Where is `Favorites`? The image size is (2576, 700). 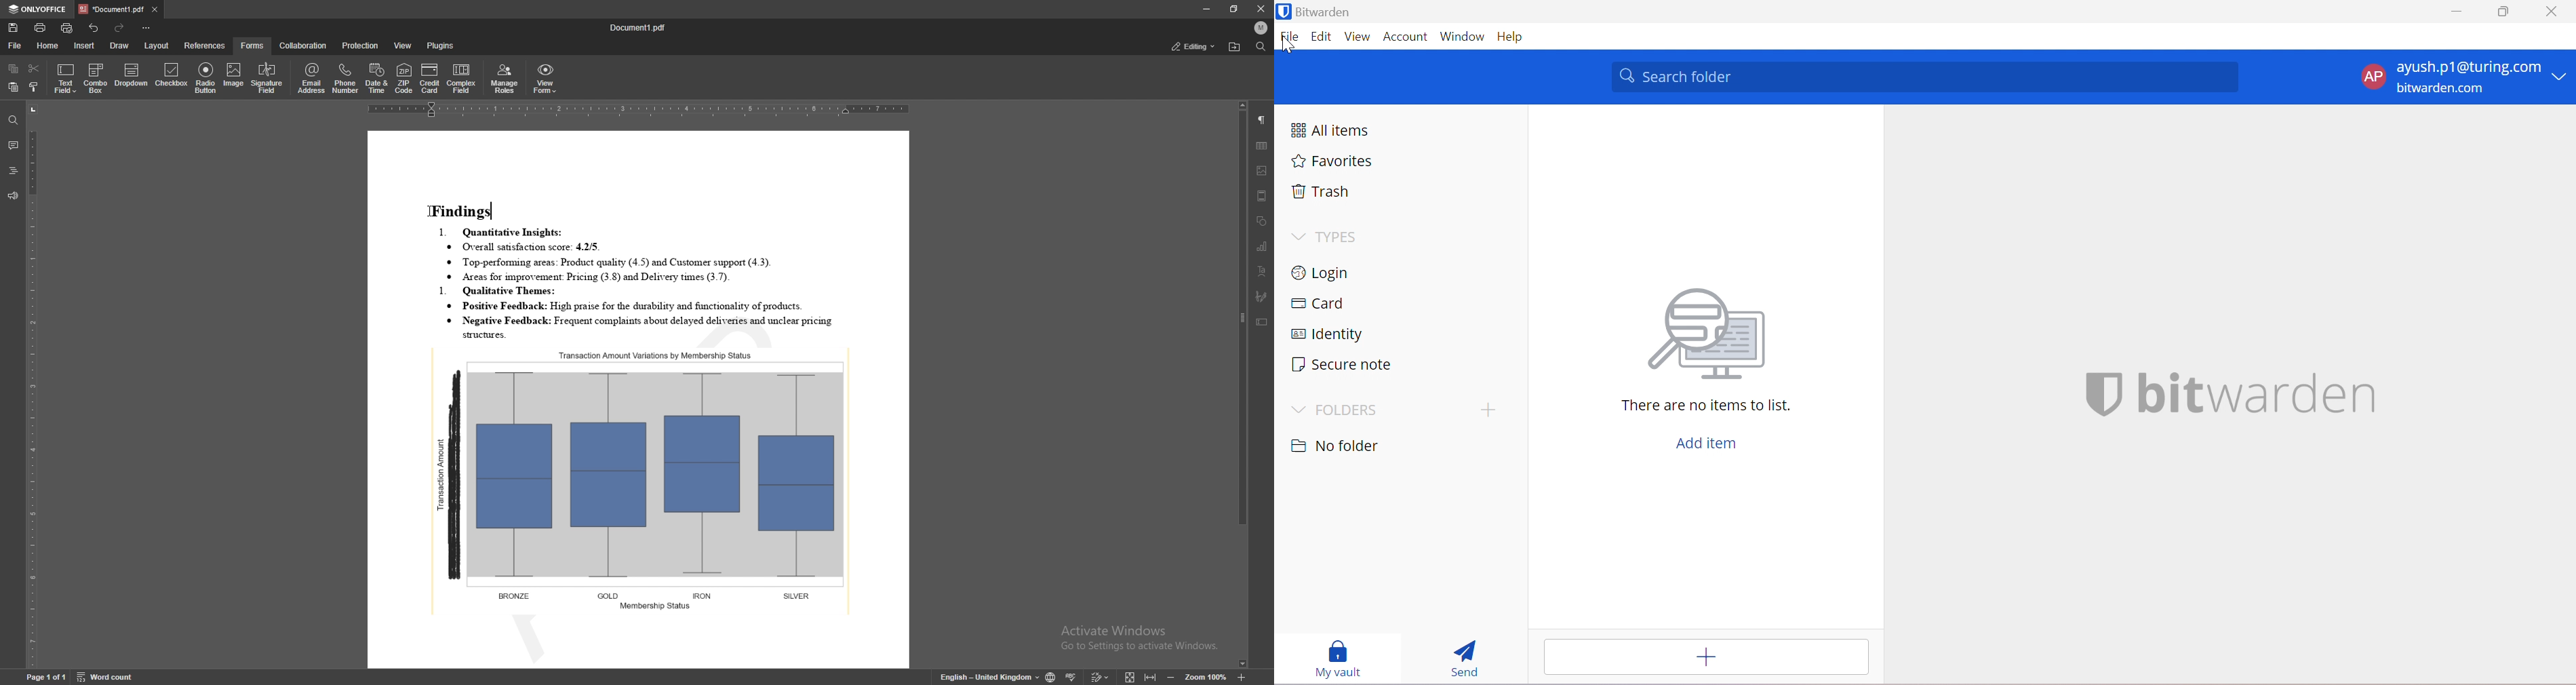
Favorites is located at coordinates (1334, 161).